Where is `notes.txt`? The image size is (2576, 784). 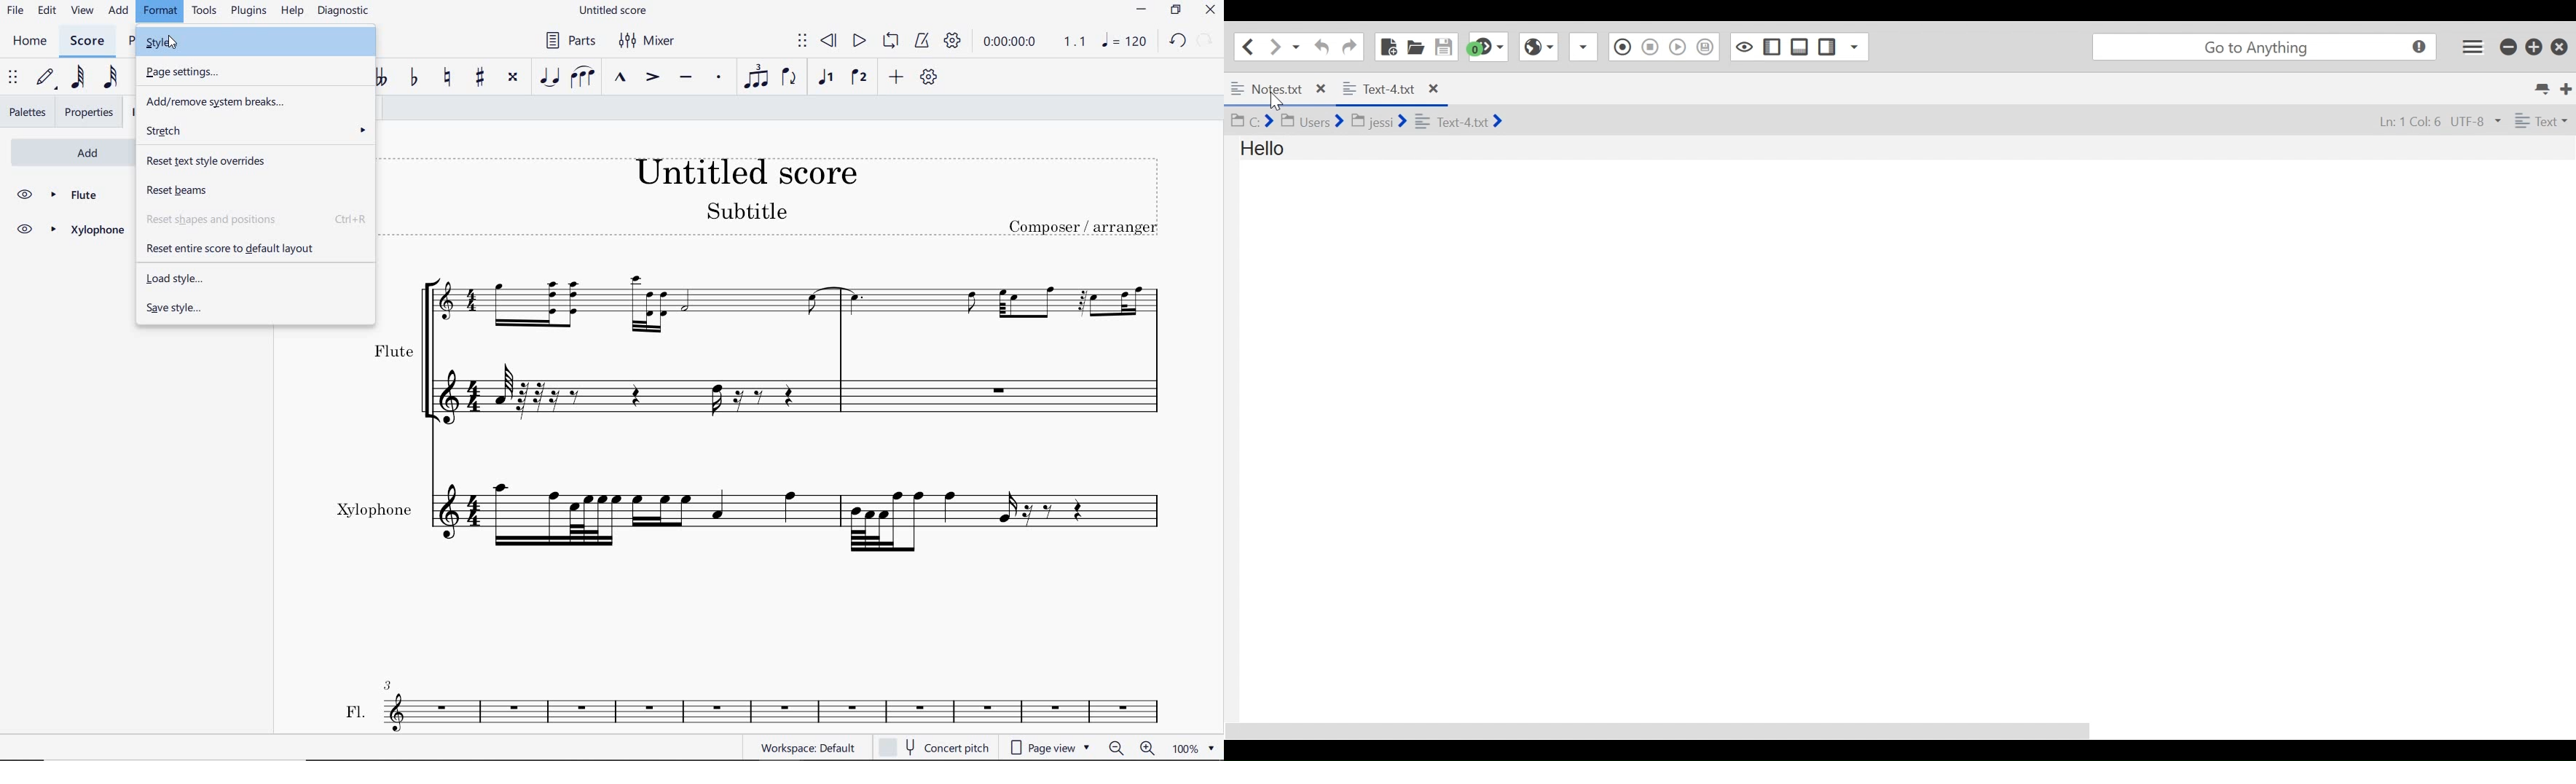 notes.txt is located at coordinates (1268, 87).